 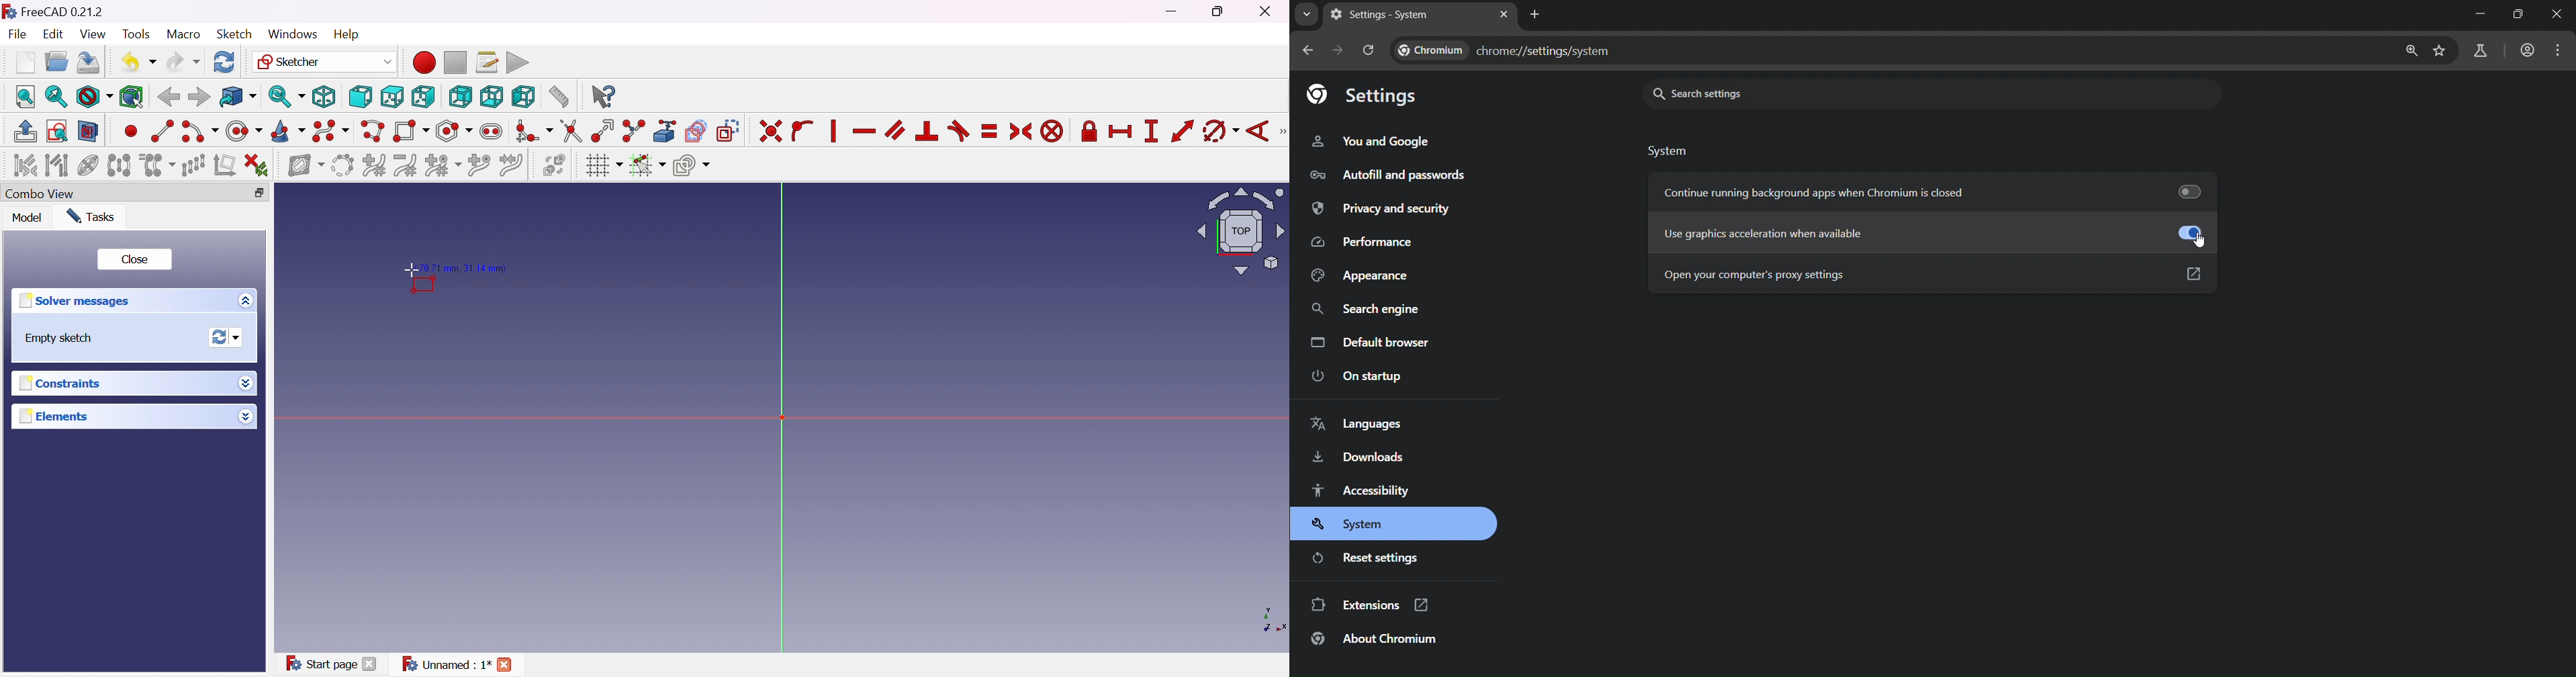 What do you see at coordinates (557, 166) in the screenshot?
I see `Switch virtual space` at bounding box center [557, 166].